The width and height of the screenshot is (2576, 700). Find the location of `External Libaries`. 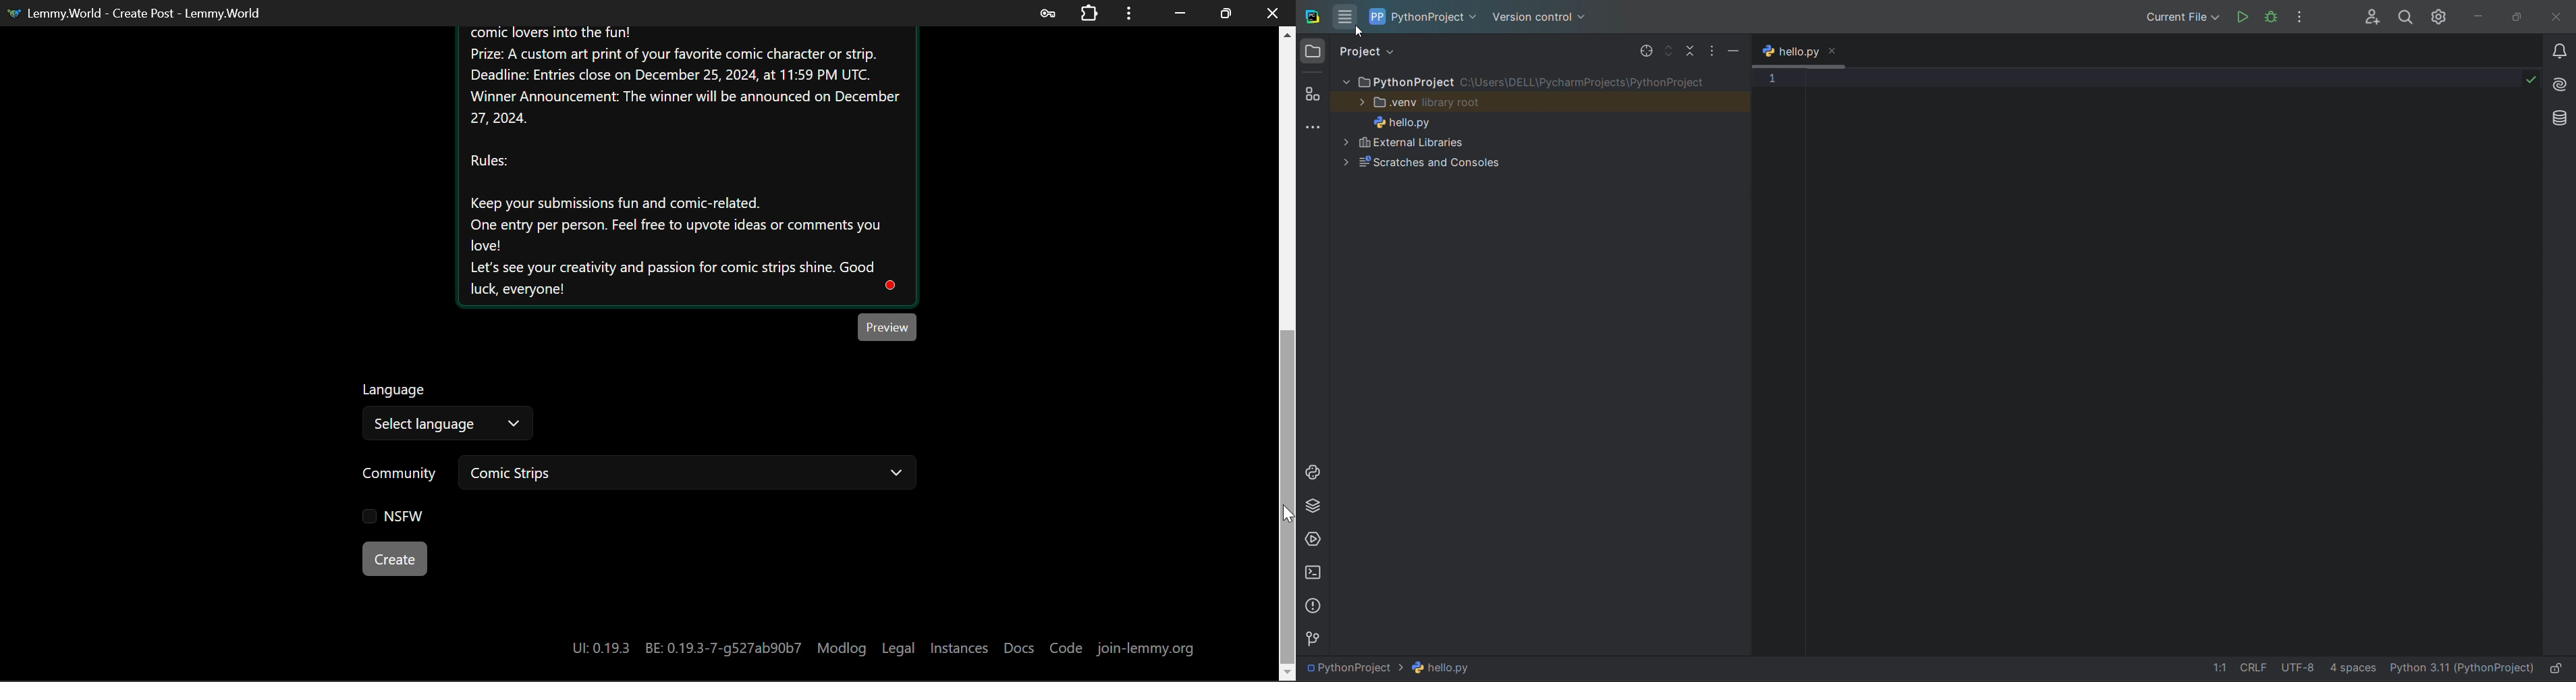

External Libaries is located at coordinates (1412, 141).